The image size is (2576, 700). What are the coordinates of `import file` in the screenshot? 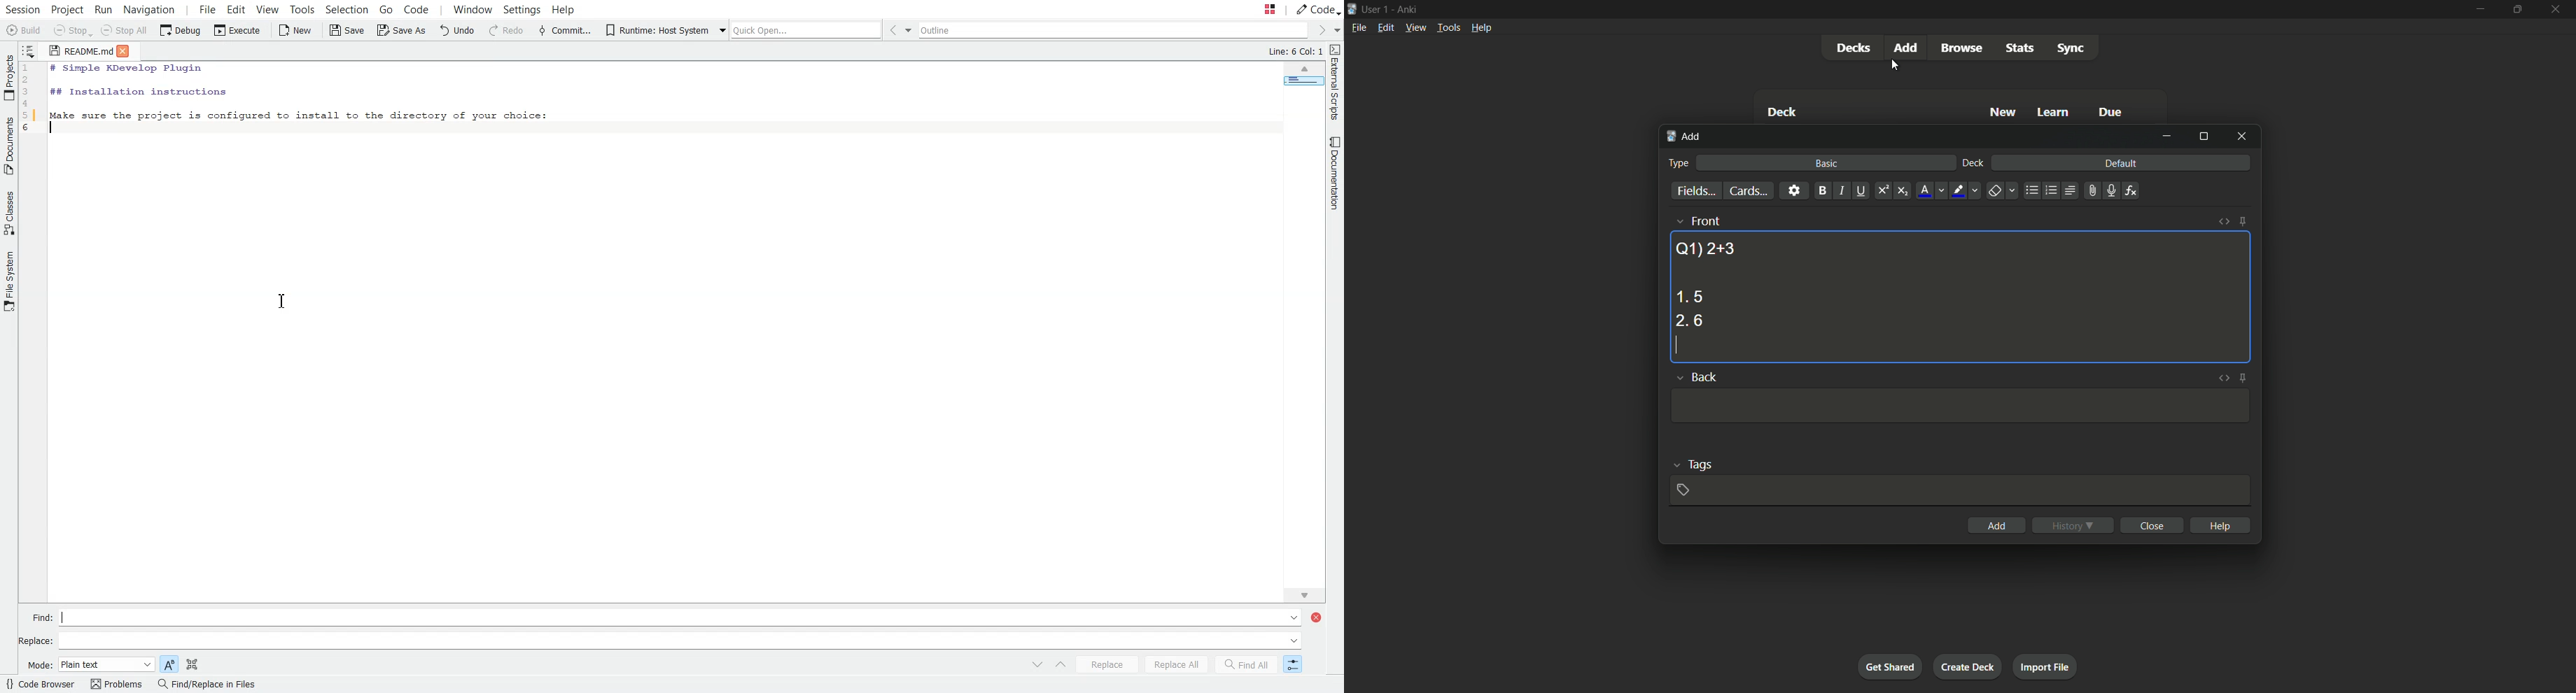 It's located at (2044, 665).